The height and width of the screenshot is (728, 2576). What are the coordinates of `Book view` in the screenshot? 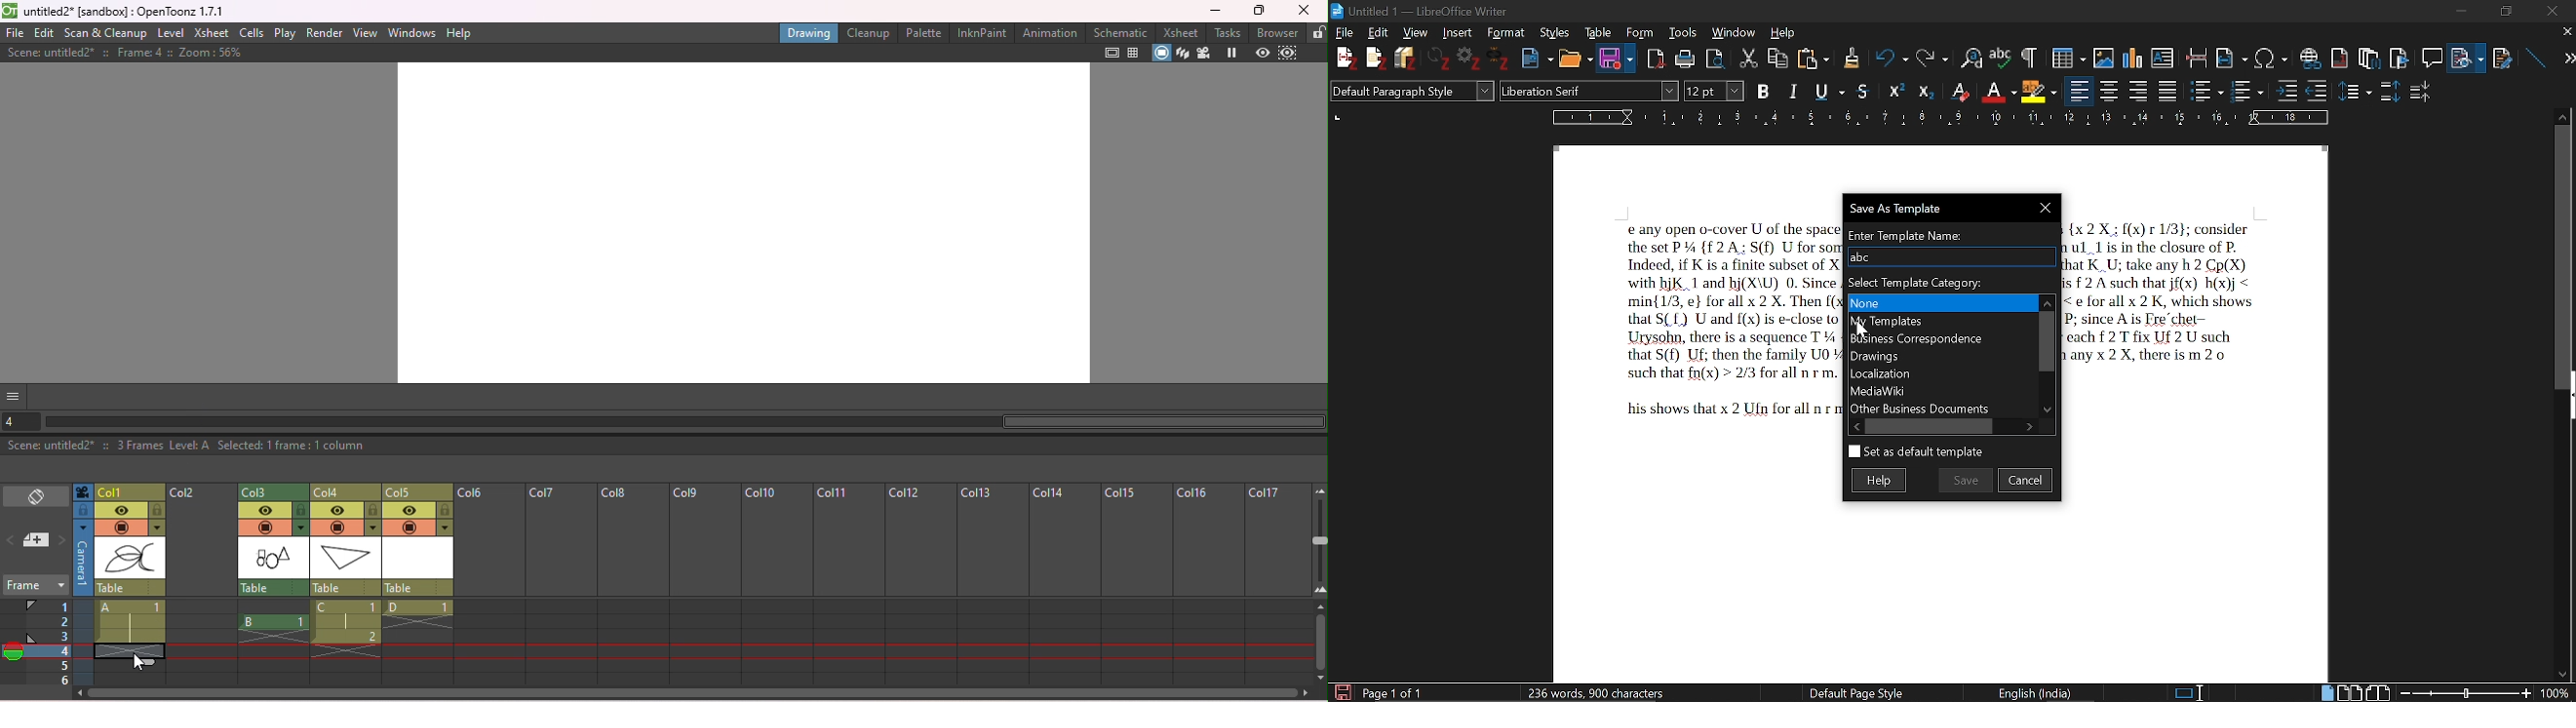 It's located at (2378, 691).